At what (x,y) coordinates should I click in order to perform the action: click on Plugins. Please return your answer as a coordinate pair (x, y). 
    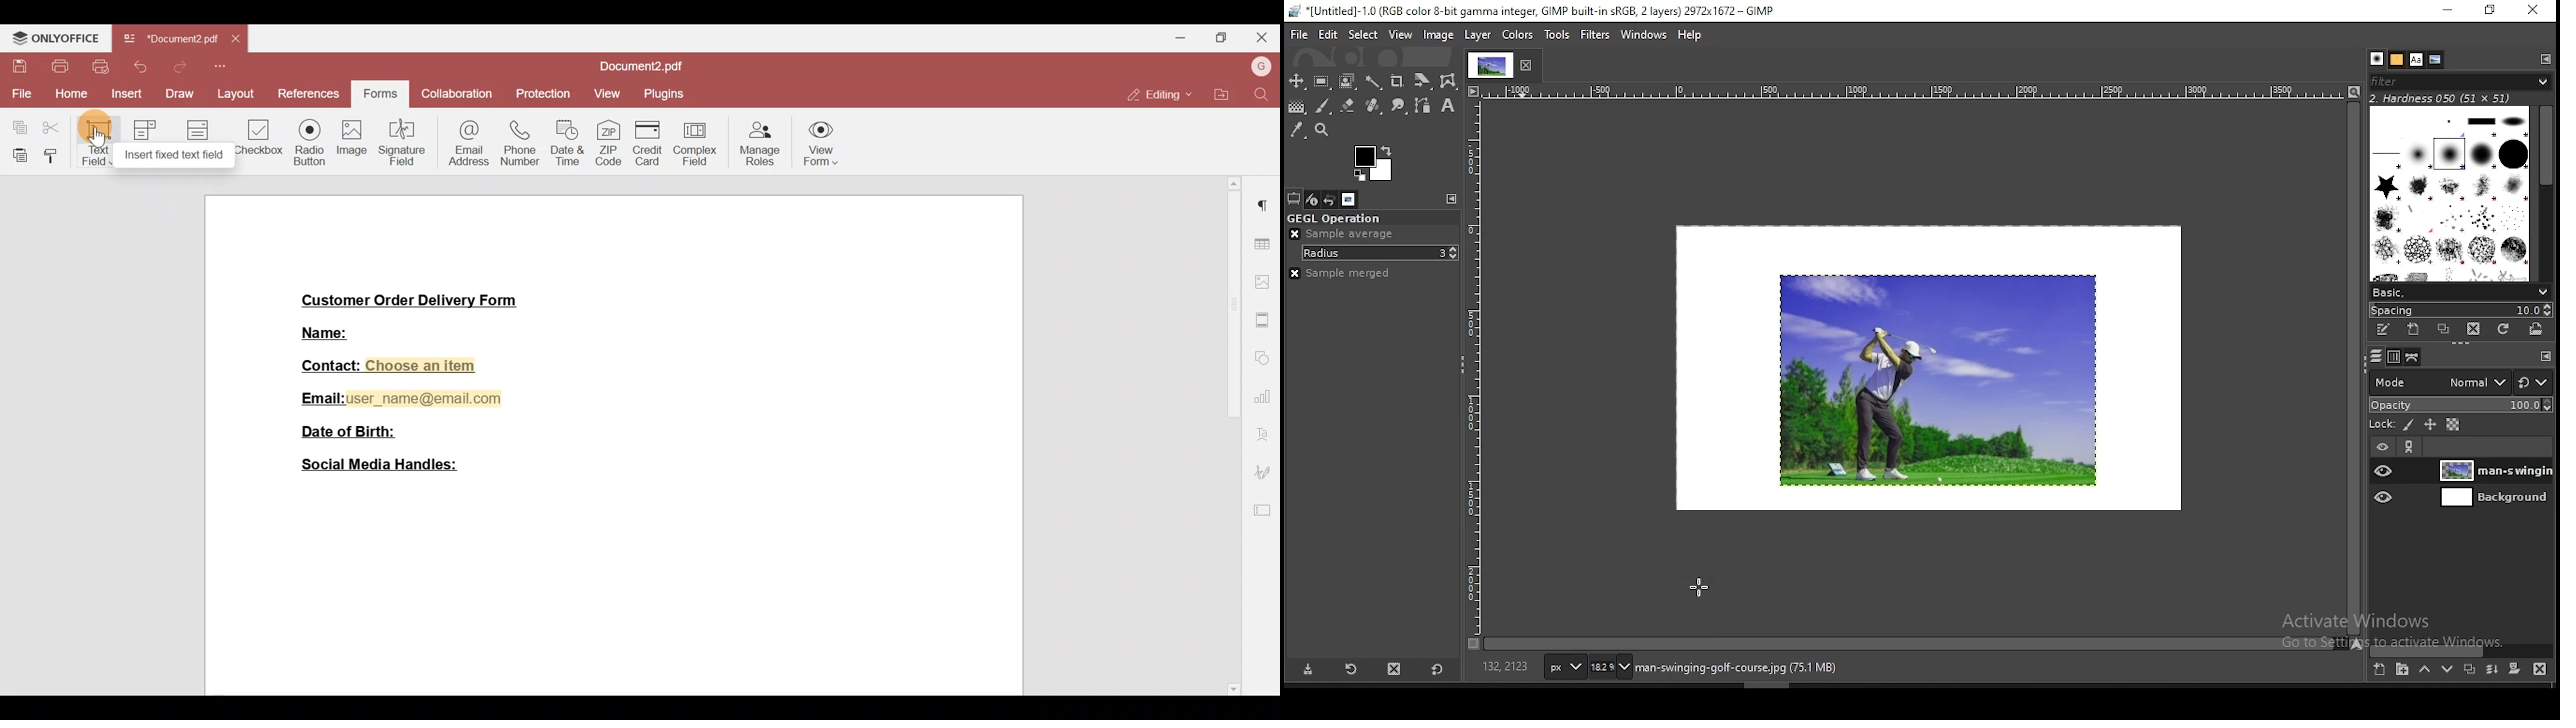
    Looking at the image, I should click on (665, 94).